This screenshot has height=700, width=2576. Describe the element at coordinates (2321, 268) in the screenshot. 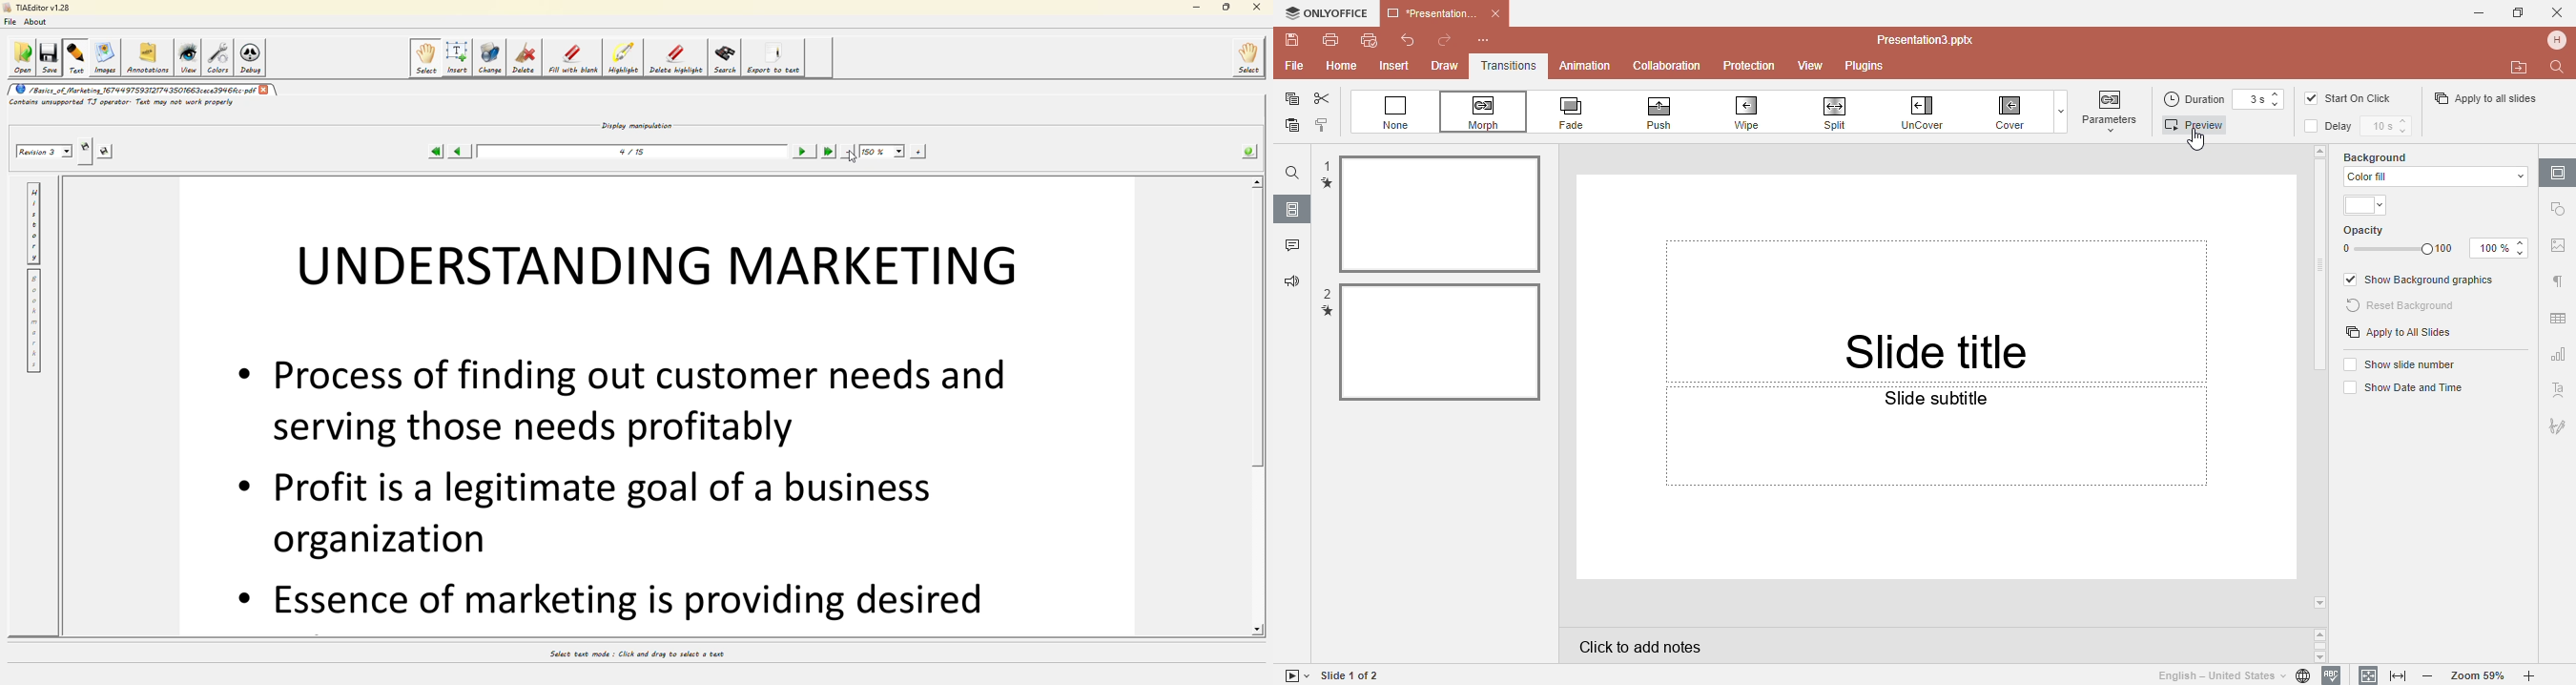

I see `Scroll bar` at that location.